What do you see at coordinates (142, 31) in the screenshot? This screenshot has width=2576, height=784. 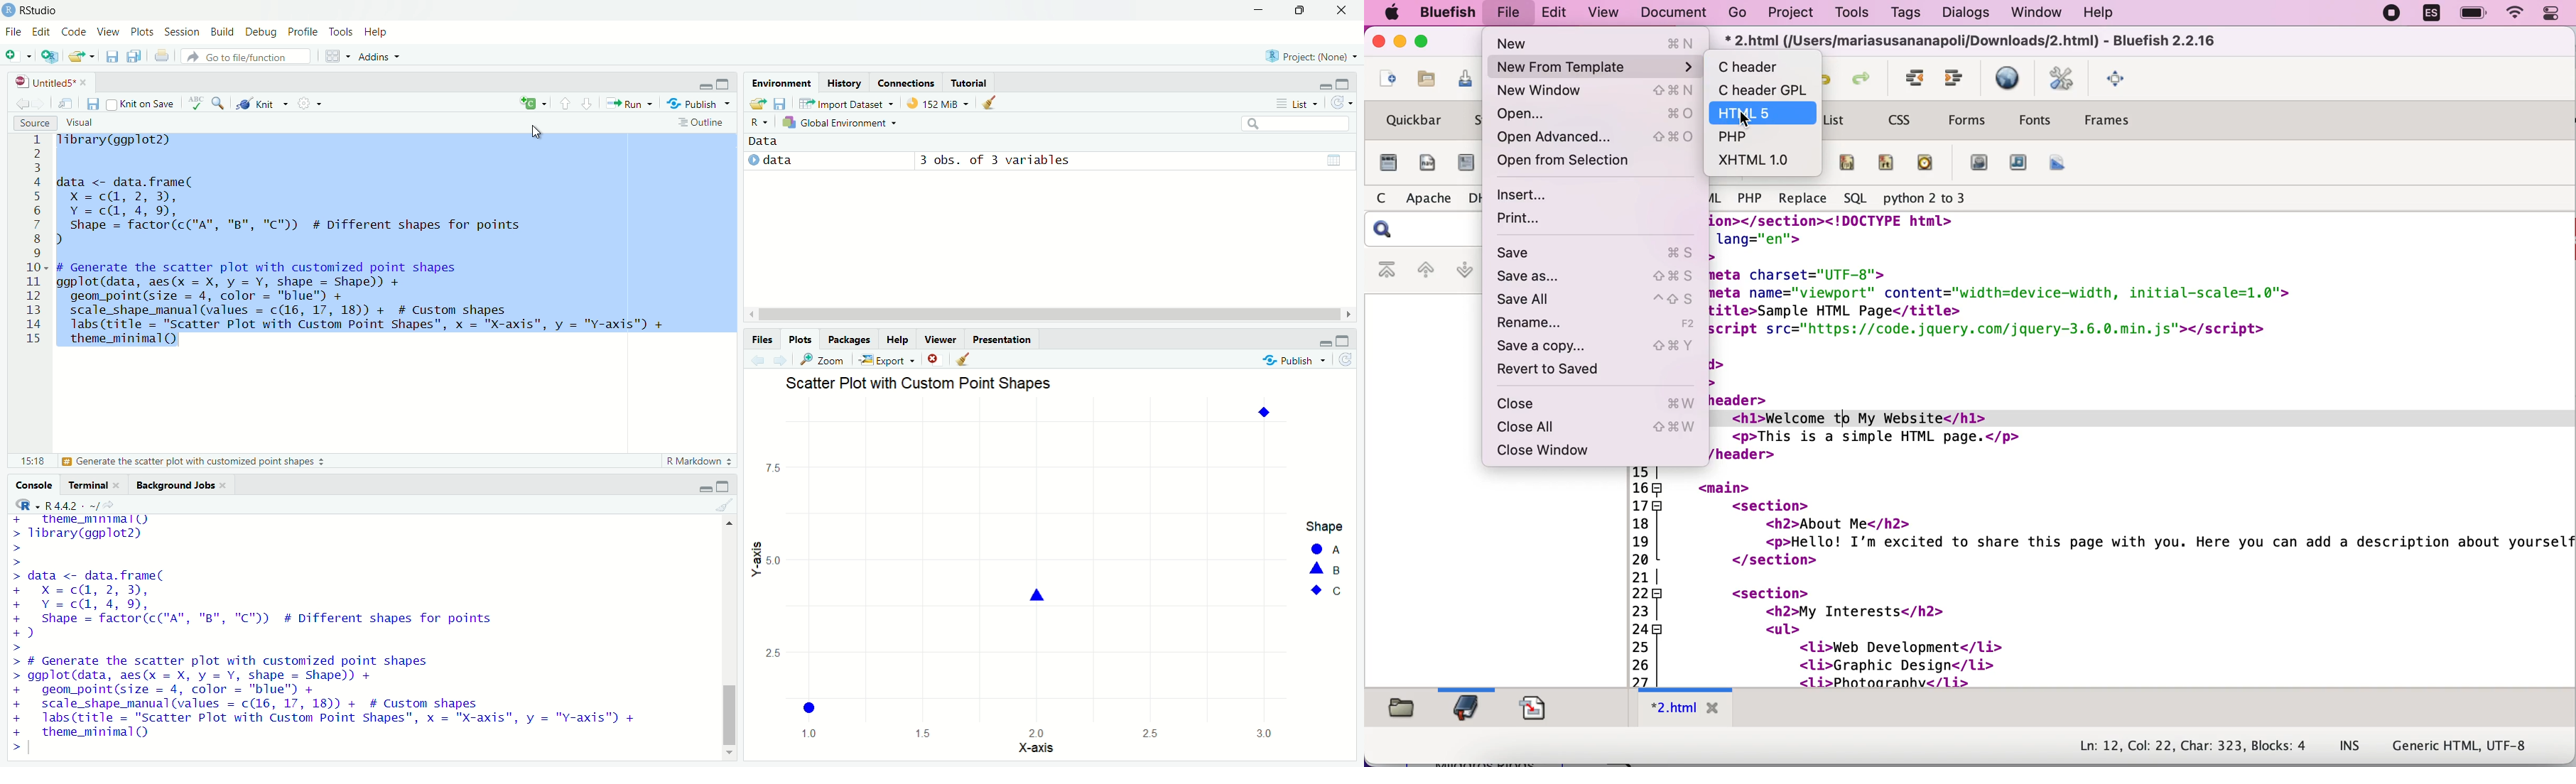 I see `Plots` at bounding box center [142, 31].